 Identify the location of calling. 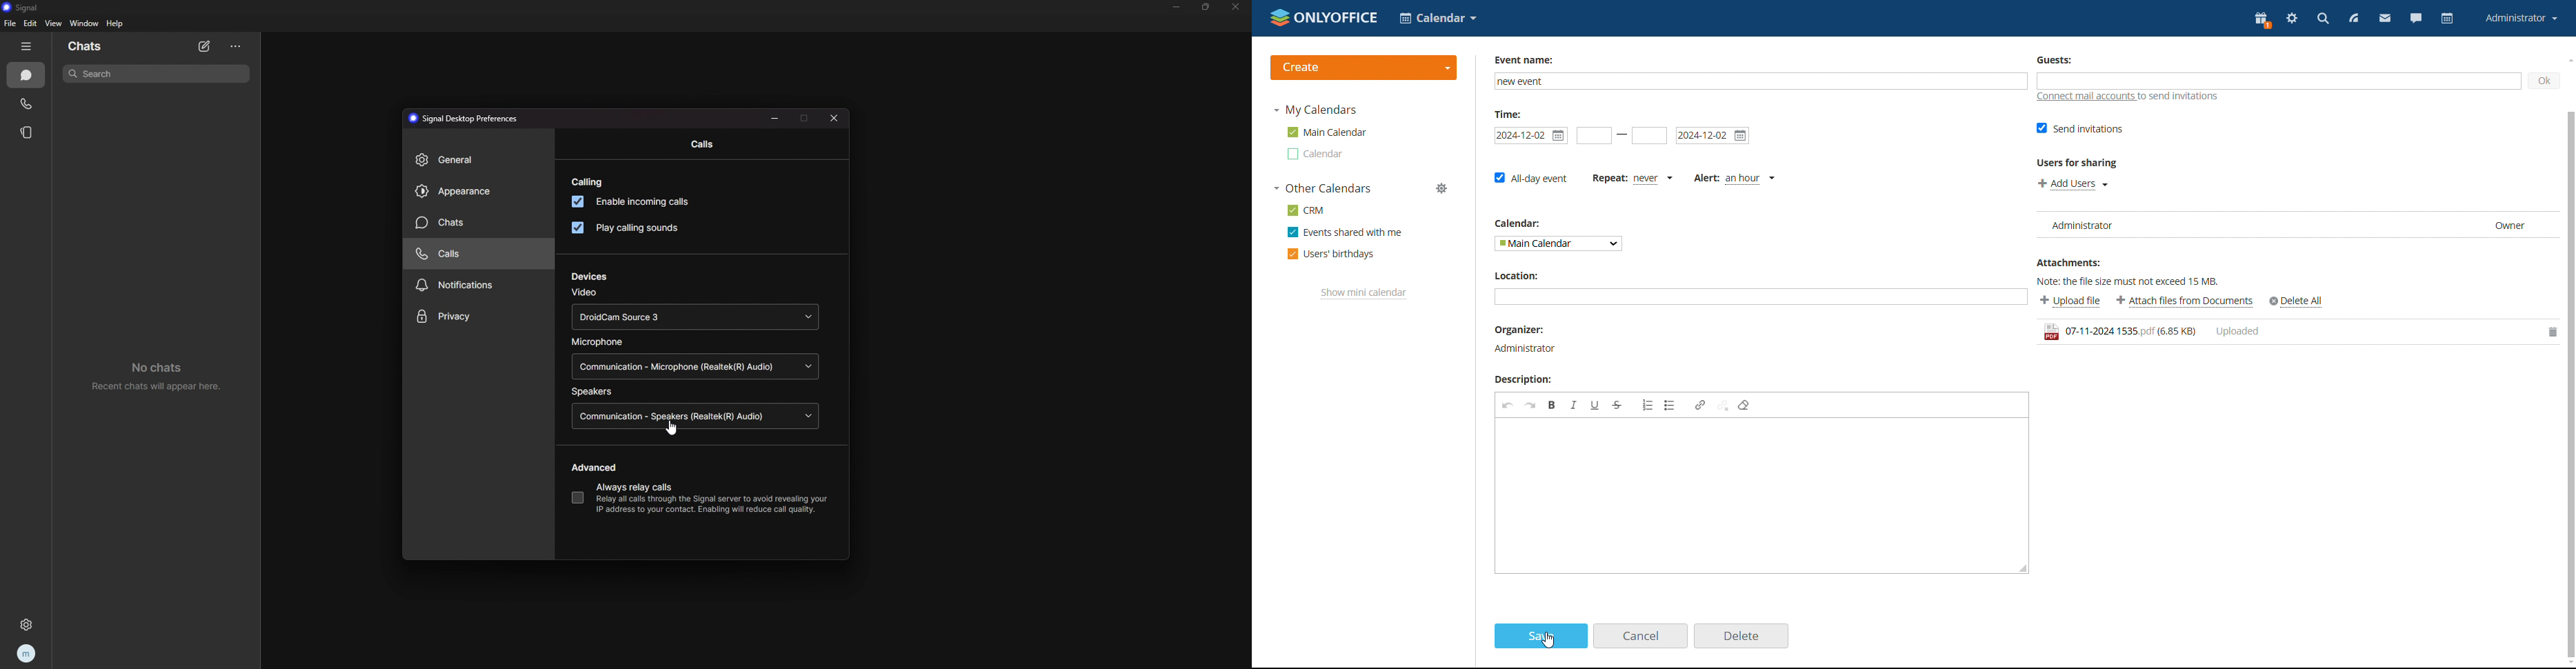
(587, 182).